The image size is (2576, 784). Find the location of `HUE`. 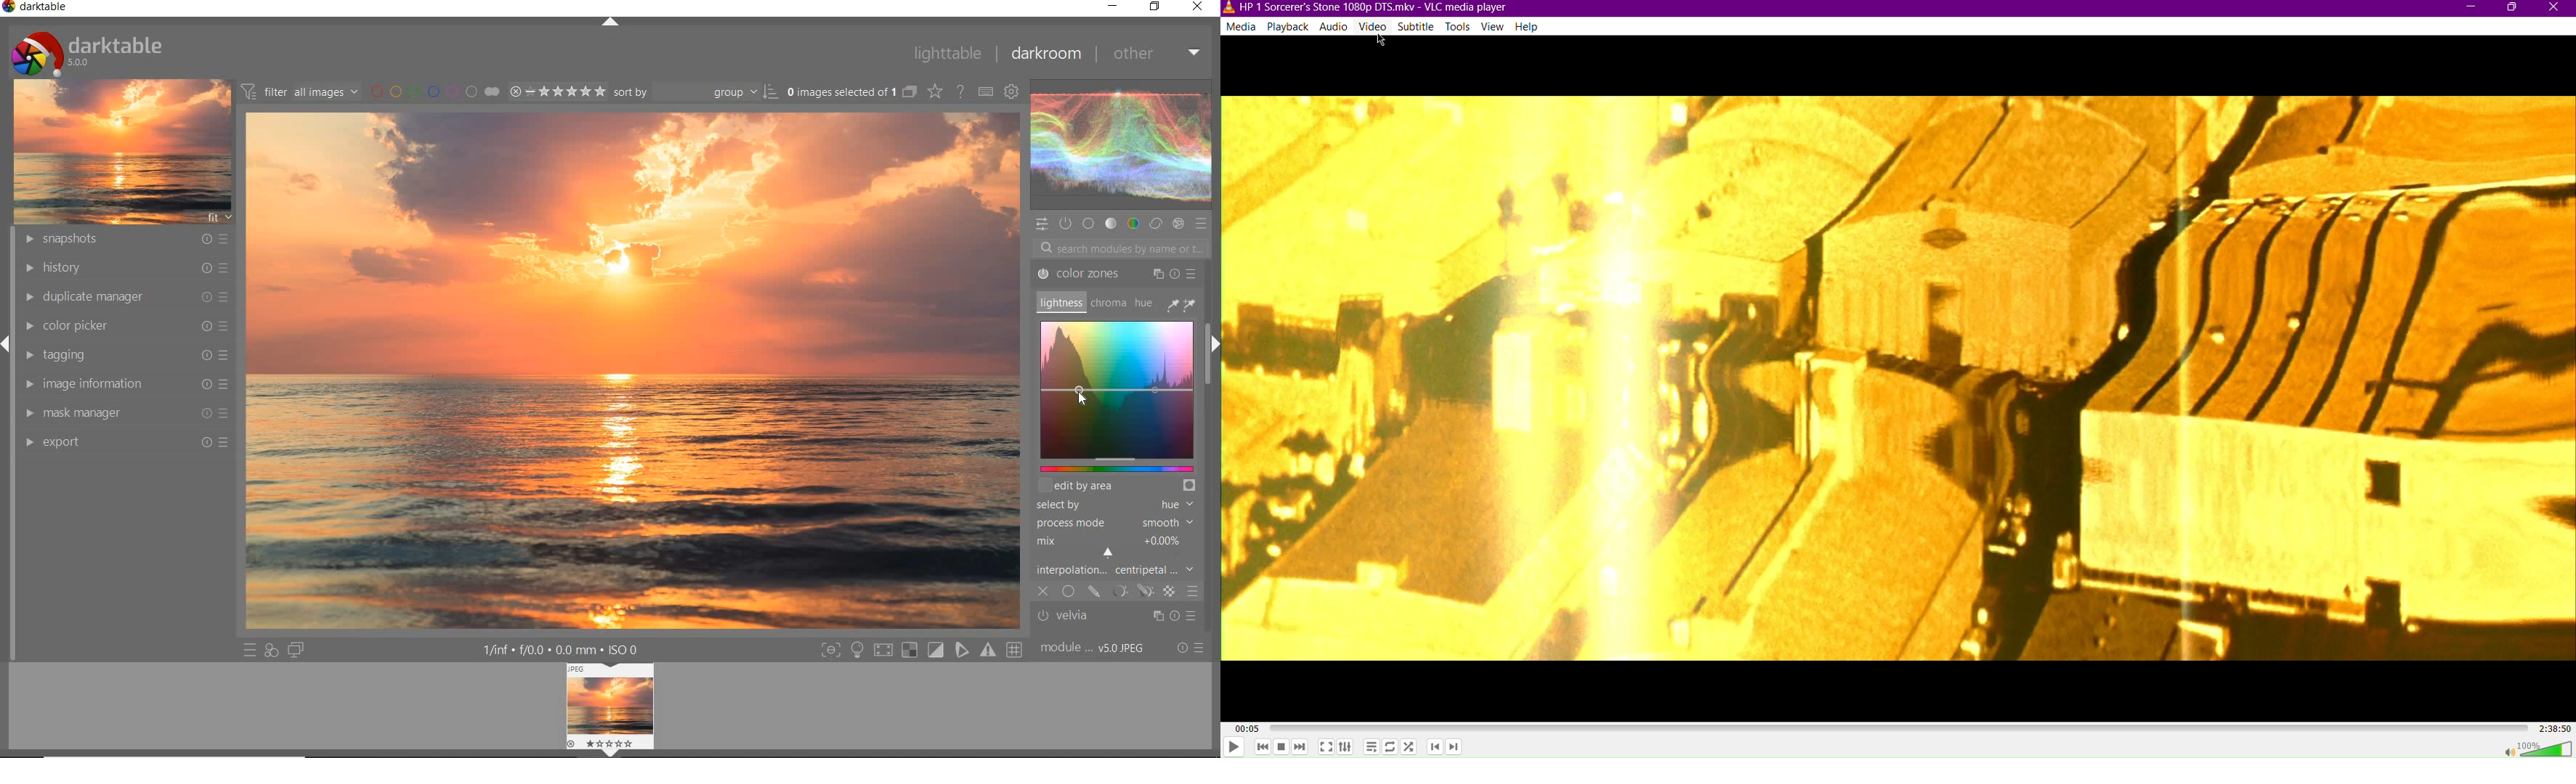

HUE is located at coordinates (1144, 306).